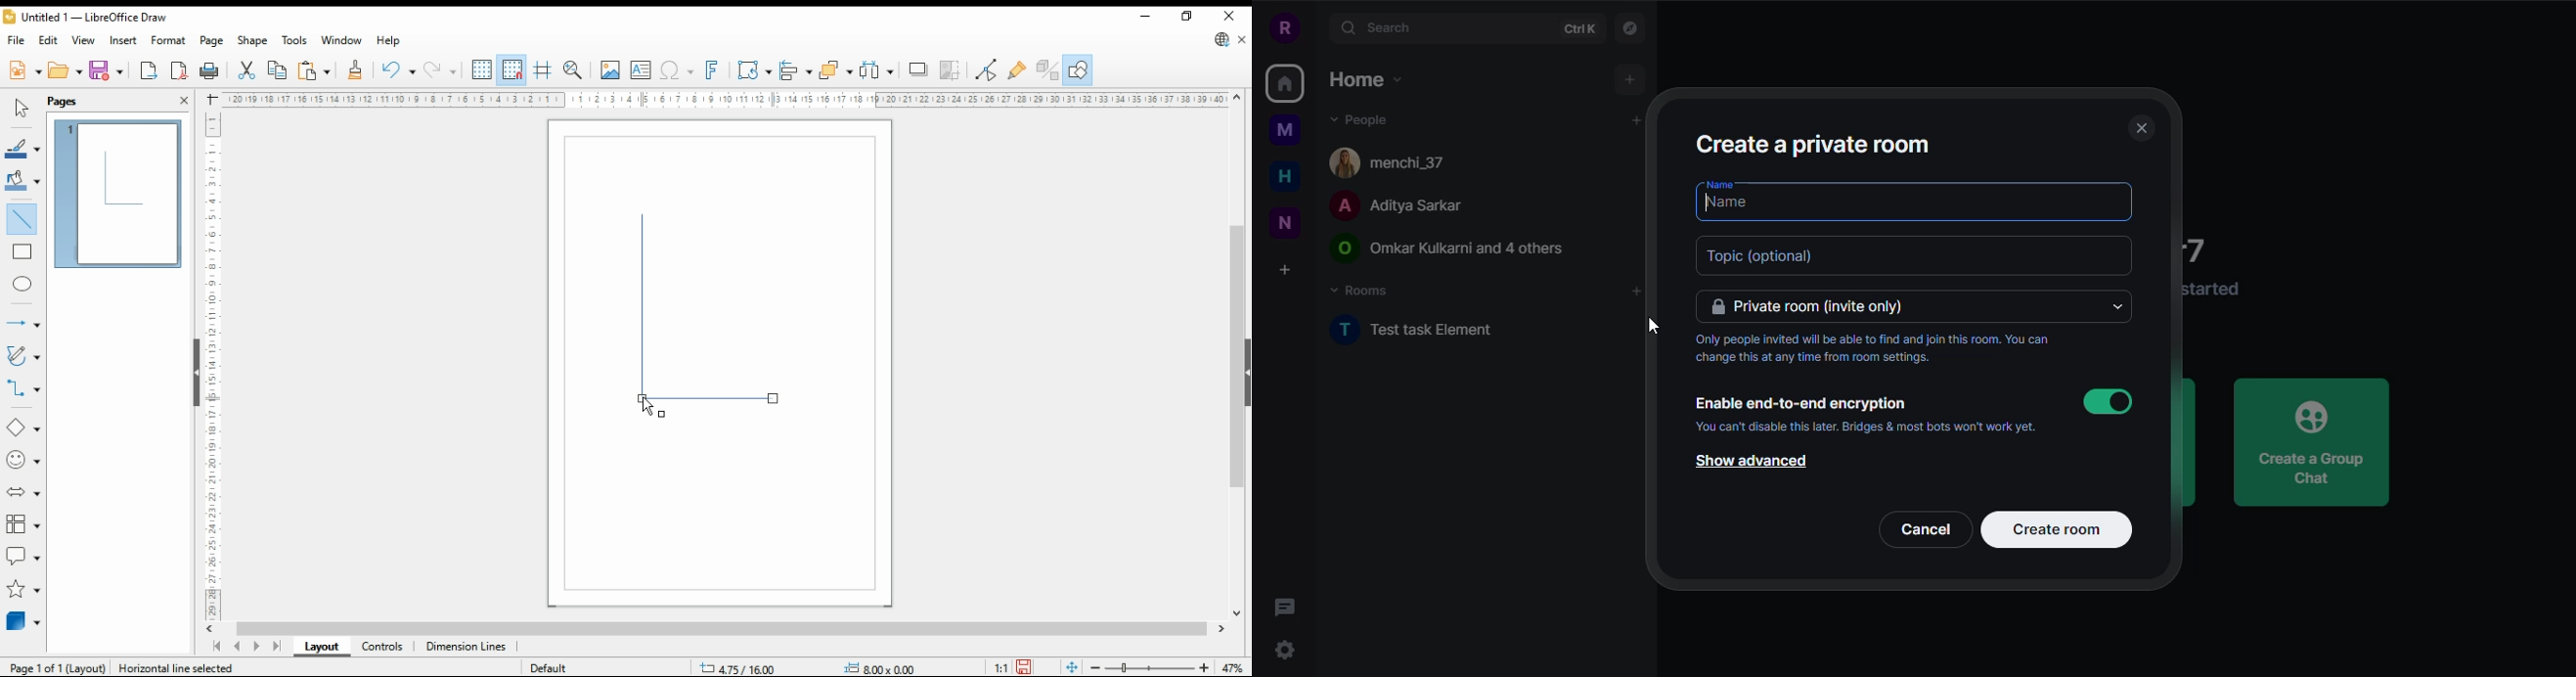 This screenshot has height=700, width=2576. What do you see at coordinates (482, 68) in the screenshot?
I see `display grid` at bounding box center [482, 68].